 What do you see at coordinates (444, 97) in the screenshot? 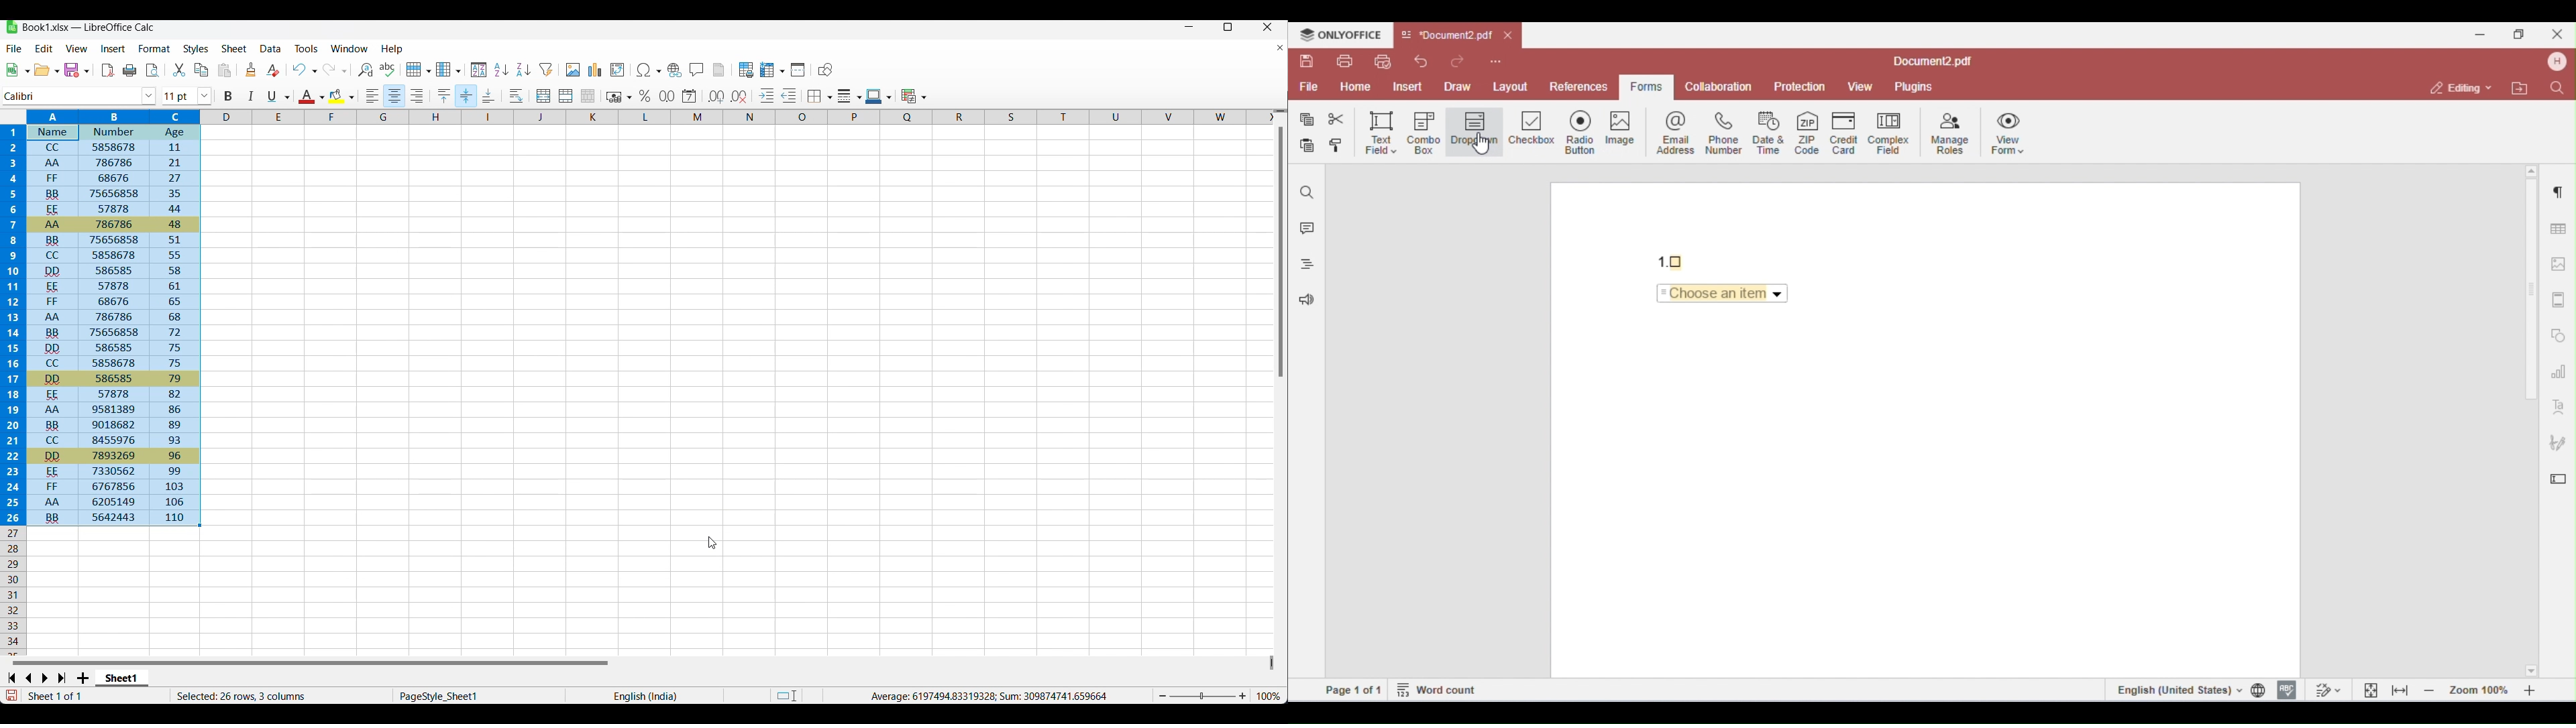
I see `Align top` at bounding box center [444, 97].